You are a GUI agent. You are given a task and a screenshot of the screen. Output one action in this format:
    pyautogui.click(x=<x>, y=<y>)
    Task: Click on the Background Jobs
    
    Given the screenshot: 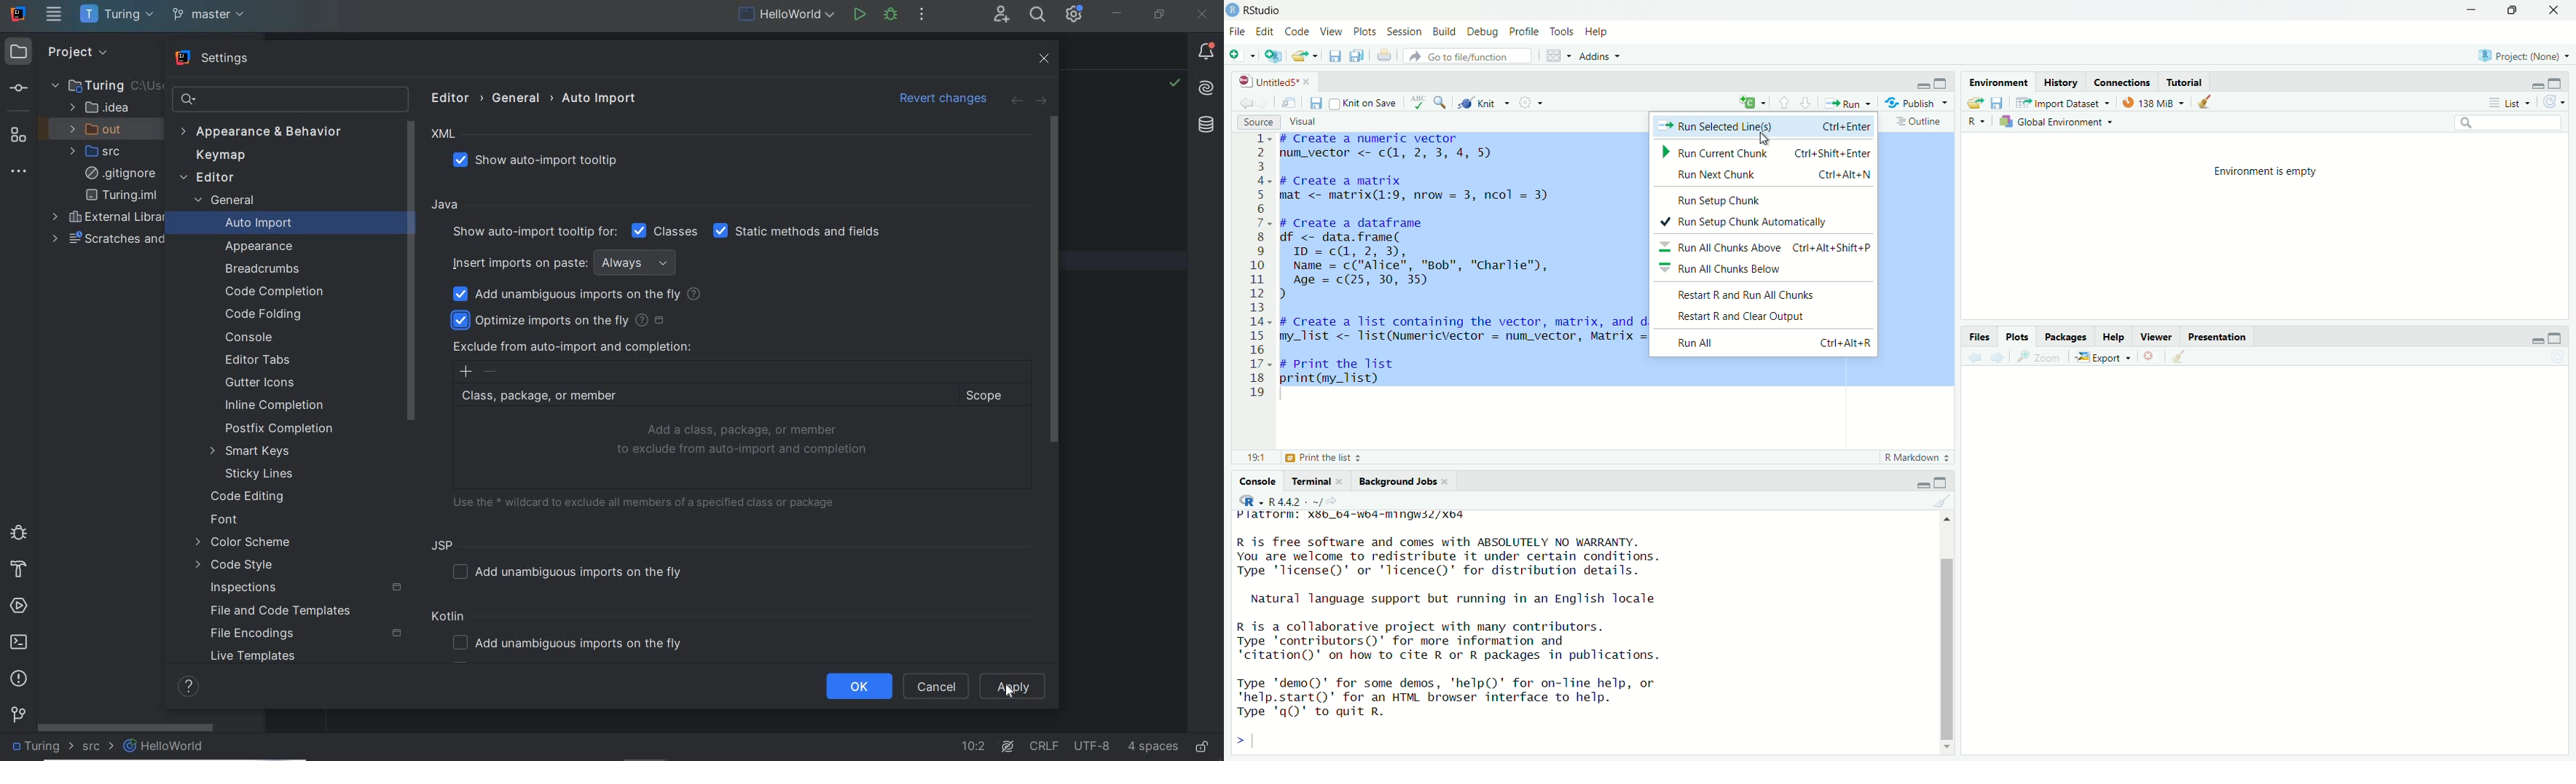 What is the action you would take?
    pyautogui.click(x=1403, y=482)
    